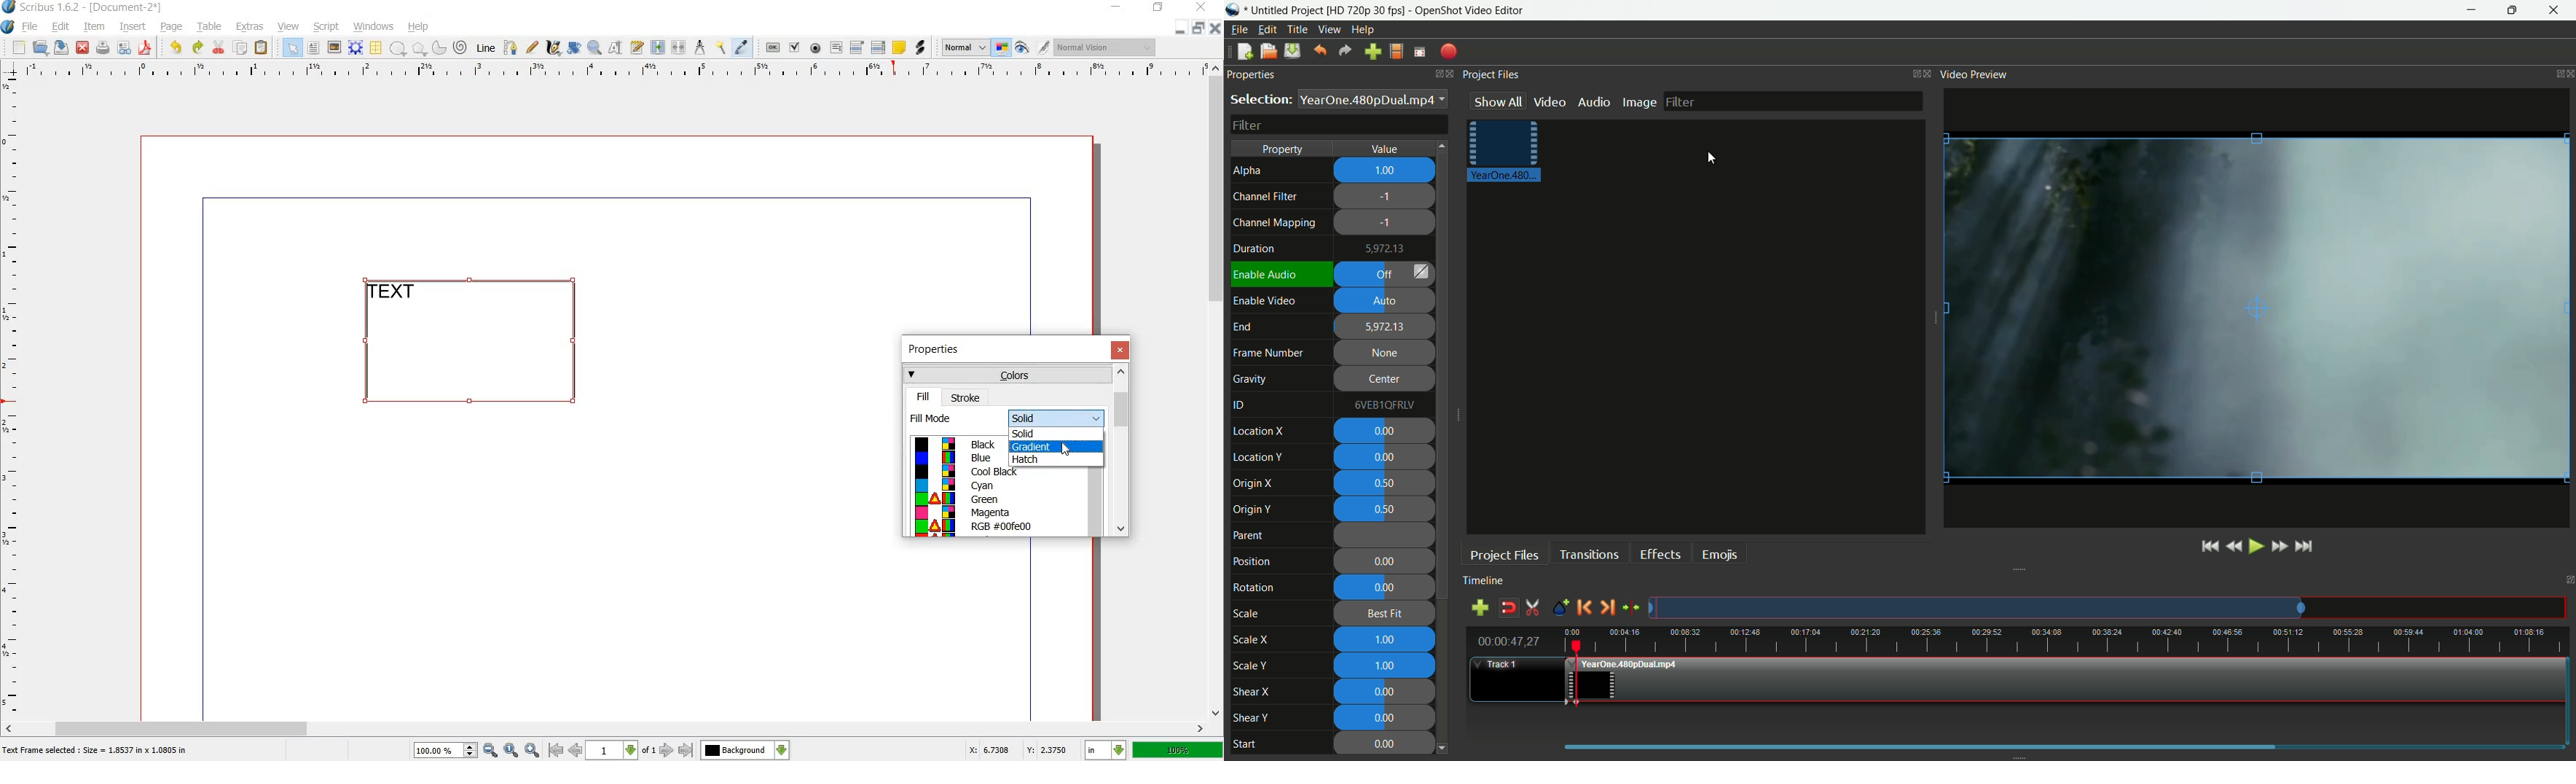 This screenshot has width=2576, height=784. I want to click on scribus 1.6.2 - [document-2*], so click(96, 8).